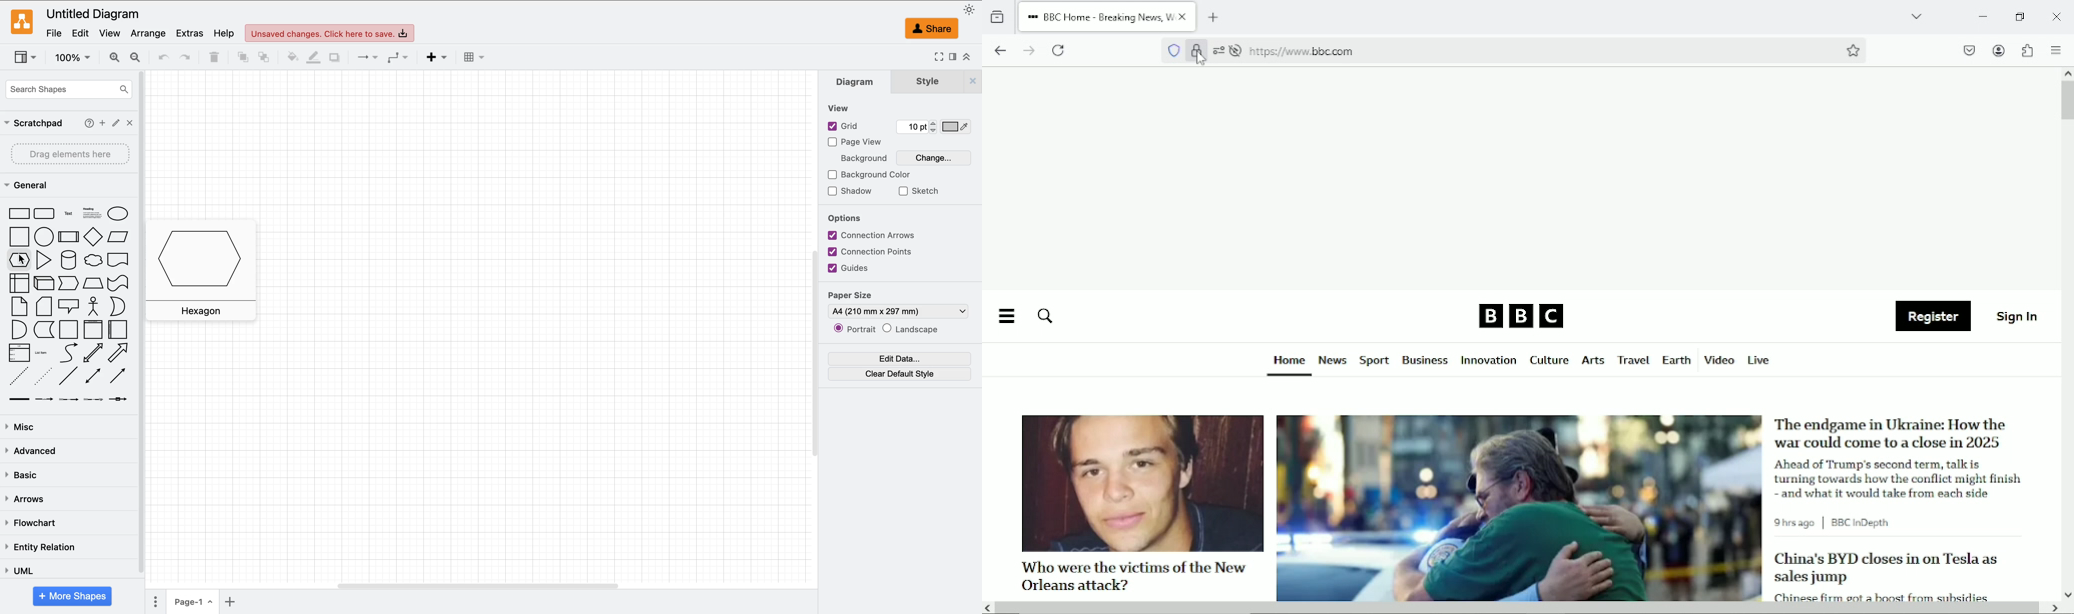 The image size is (2100, 616). What do you see at coordinates (32, 123) in the screenshot?
I see `scratchpad` at bounding box center [32, 123].